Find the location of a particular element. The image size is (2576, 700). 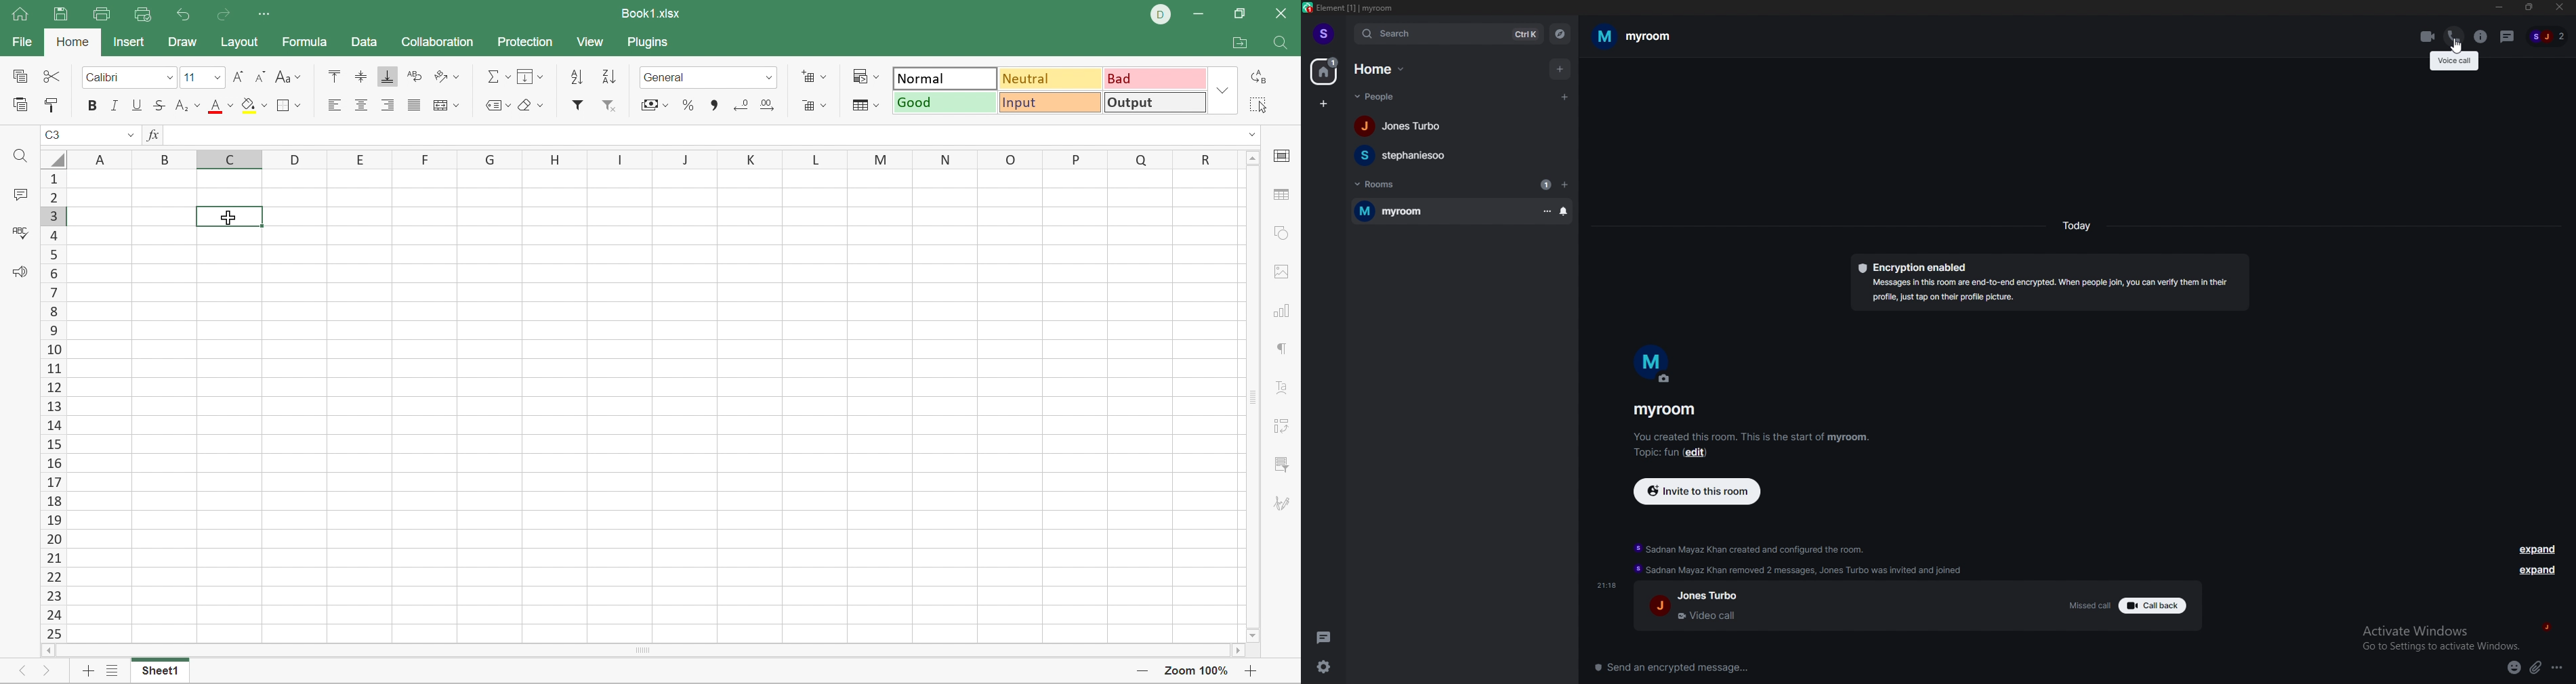

Align Right is located at coordinates (391, 104).